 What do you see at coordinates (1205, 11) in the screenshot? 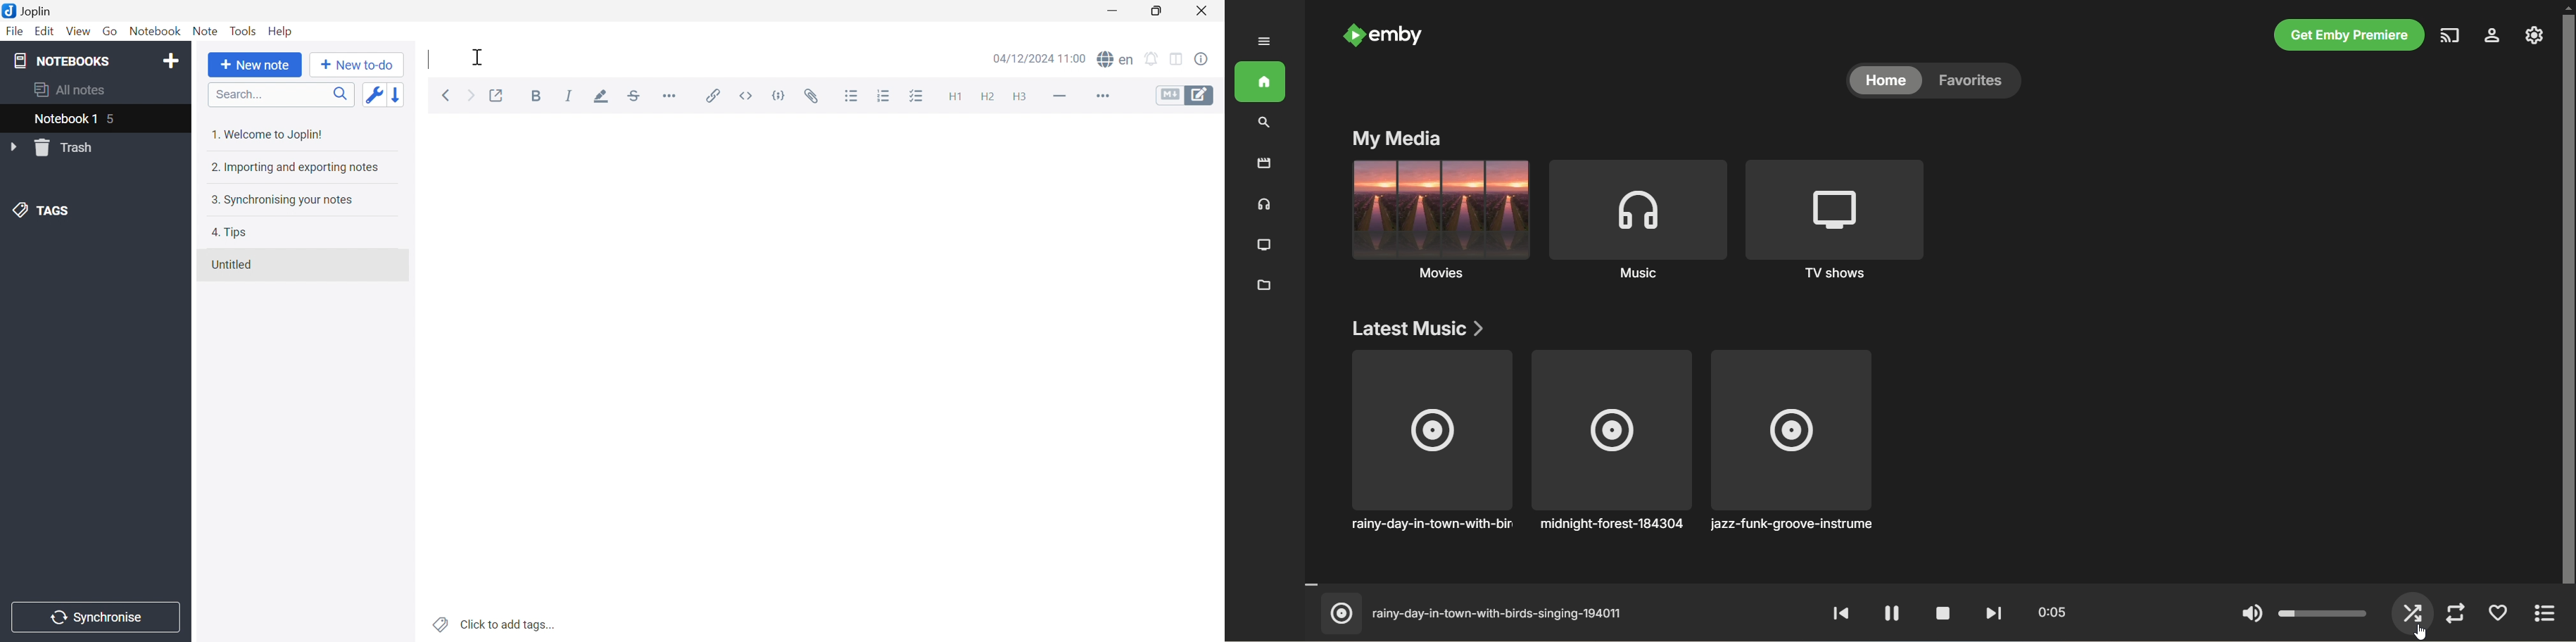
I see `Close` at bounding box center [1205, 11].